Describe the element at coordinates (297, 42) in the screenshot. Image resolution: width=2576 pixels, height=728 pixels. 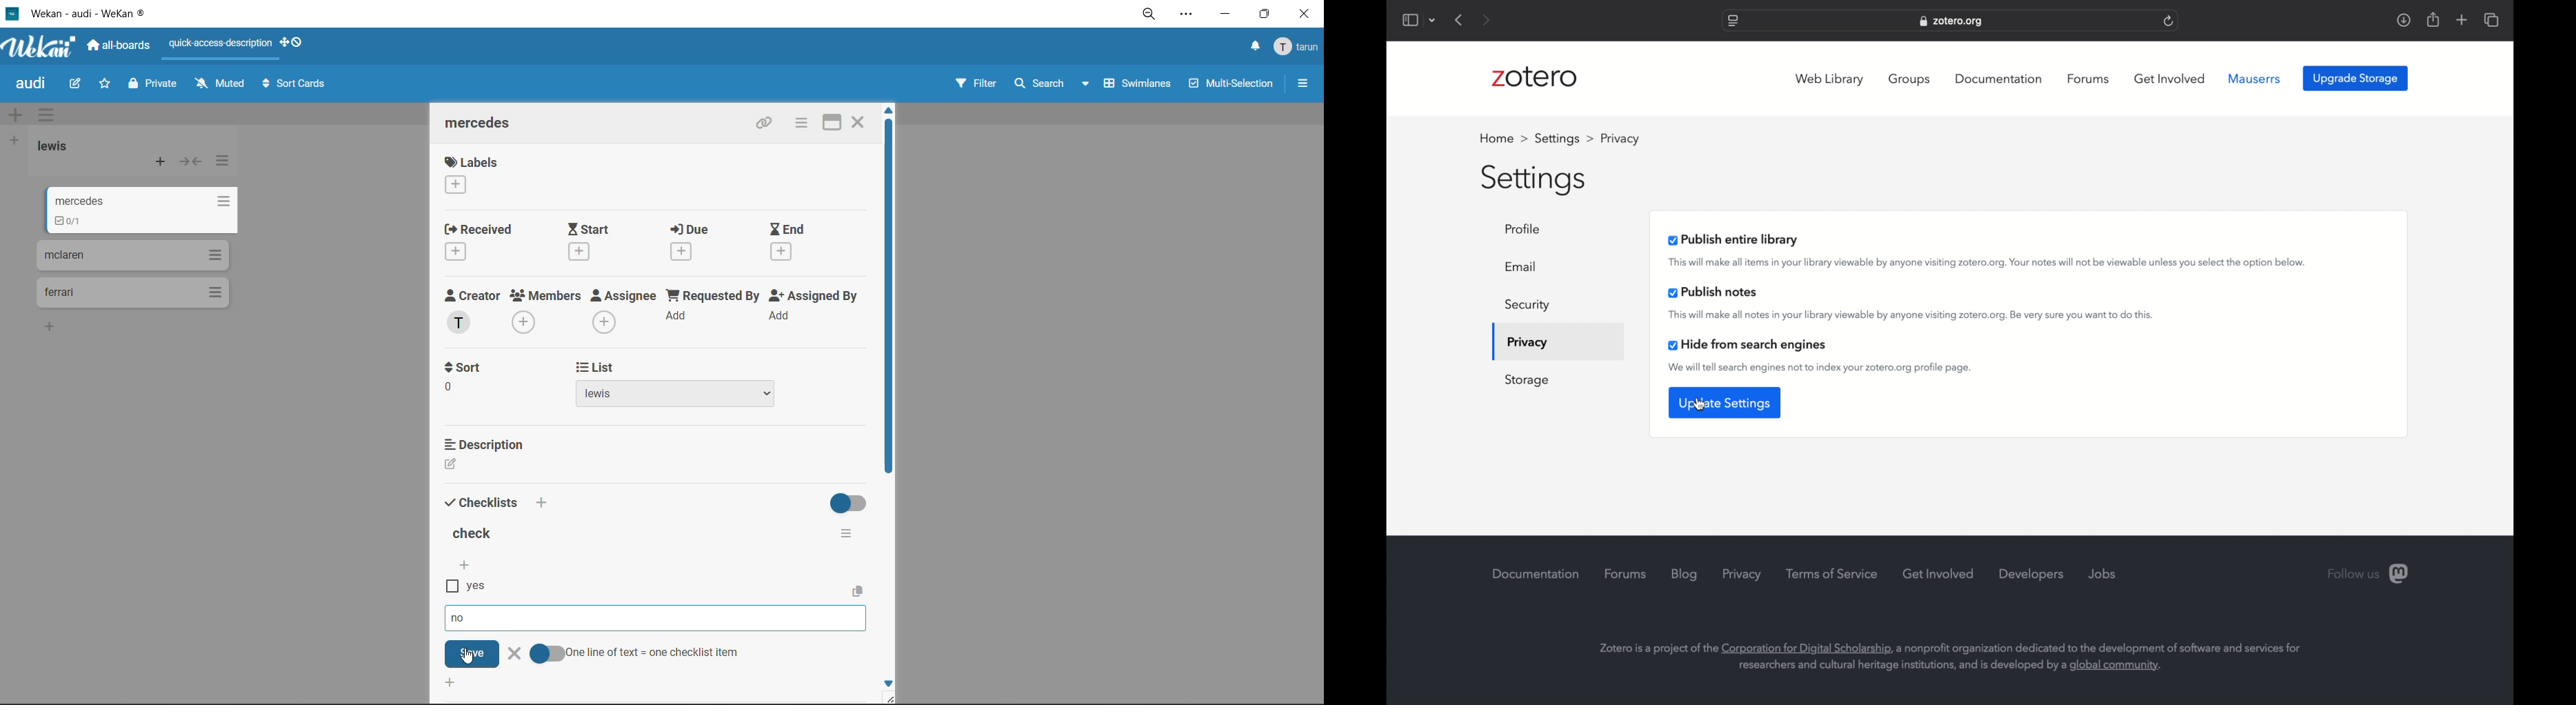
I see `show desktop drag handles` at that location.